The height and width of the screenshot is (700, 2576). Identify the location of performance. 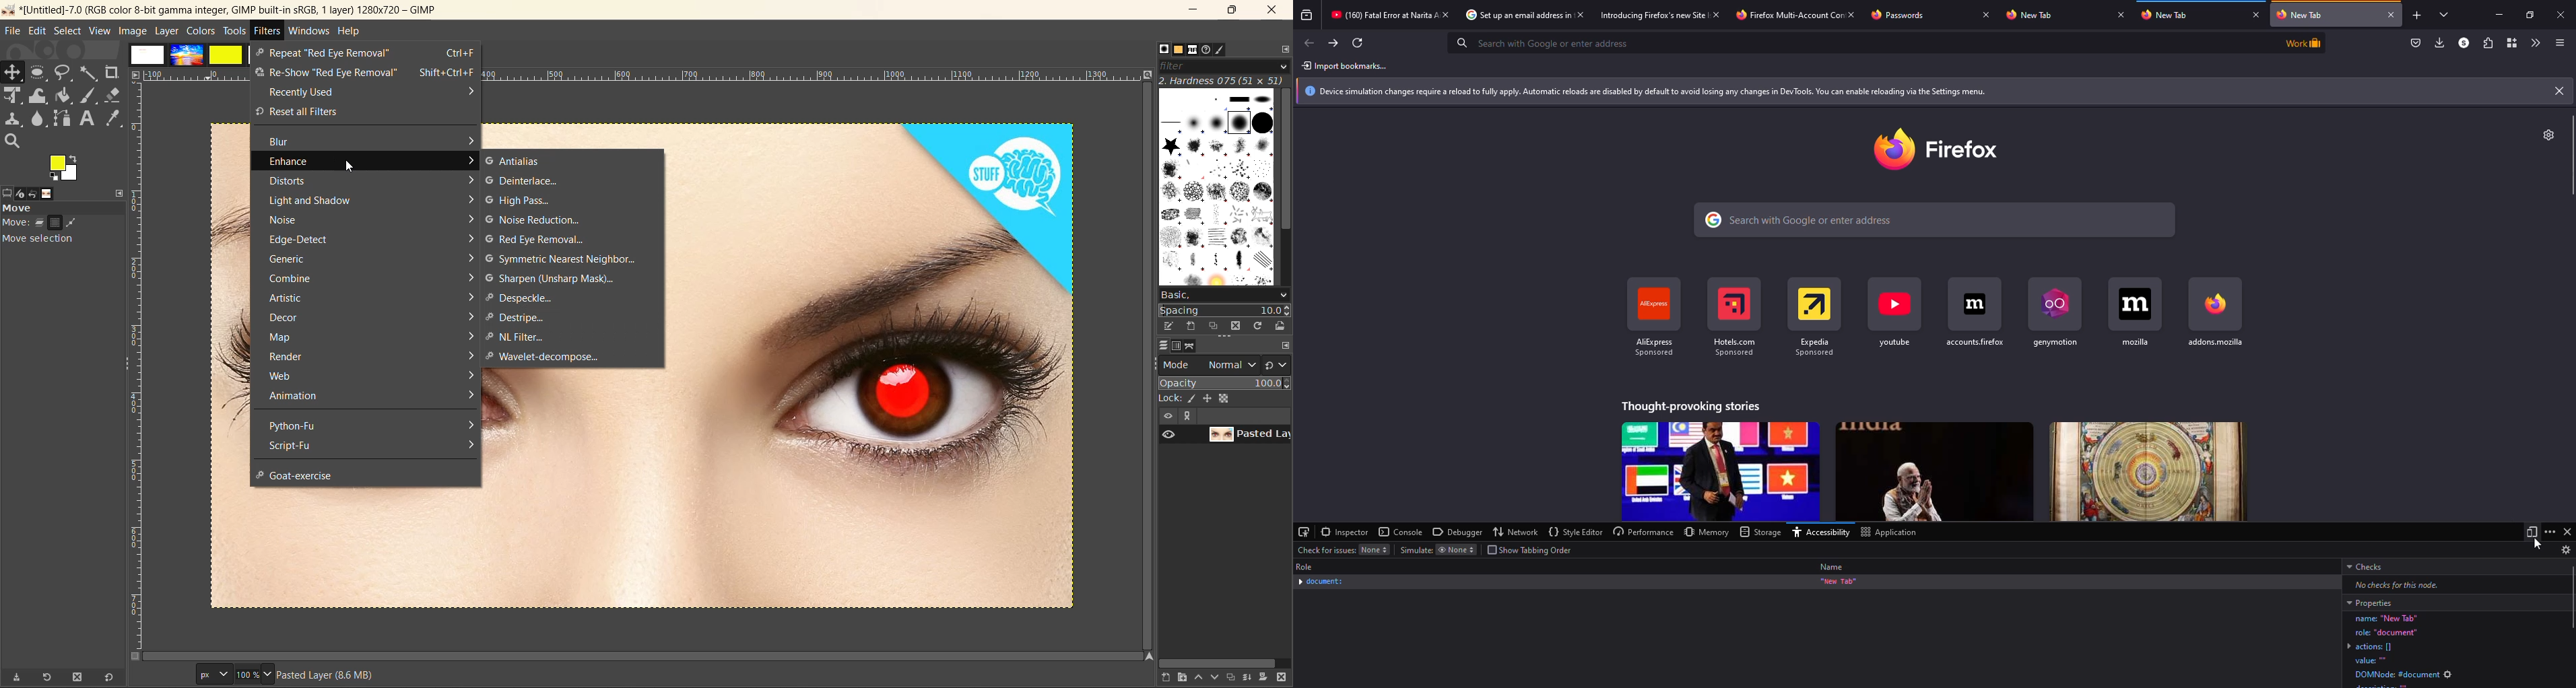
(1643, 532).